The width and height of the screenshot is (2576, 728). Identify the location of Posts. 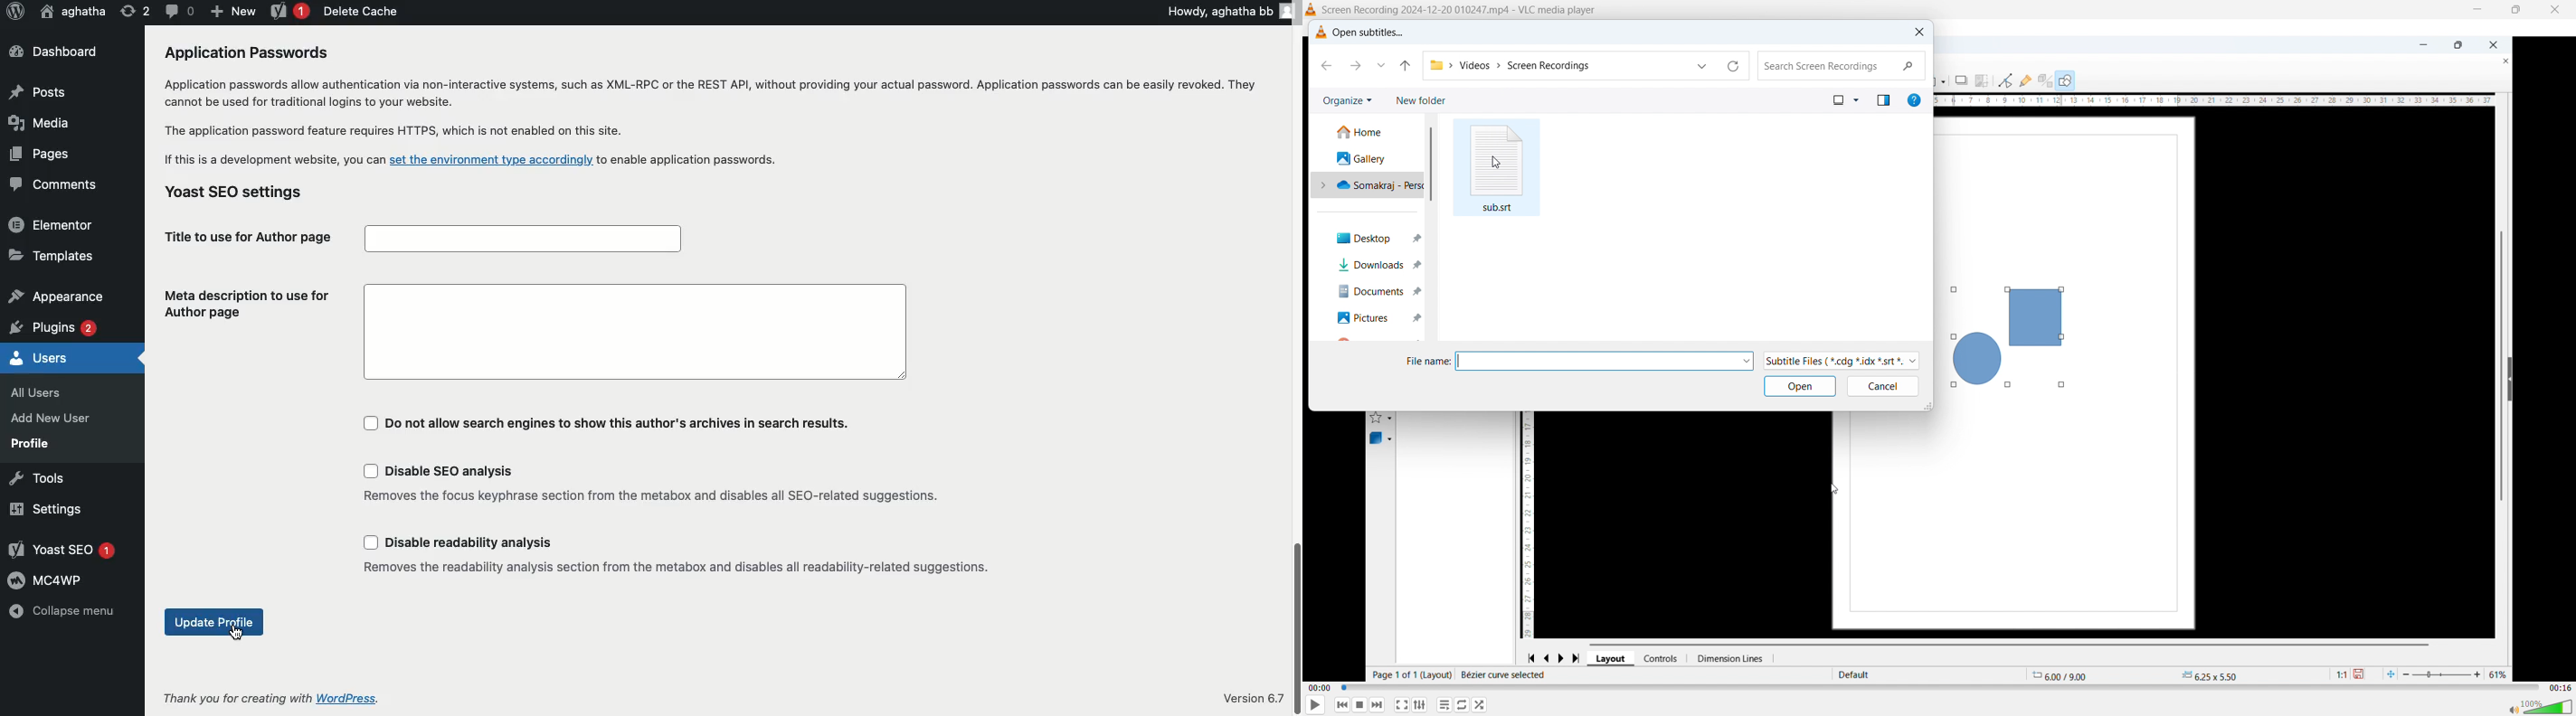
(39, 94).